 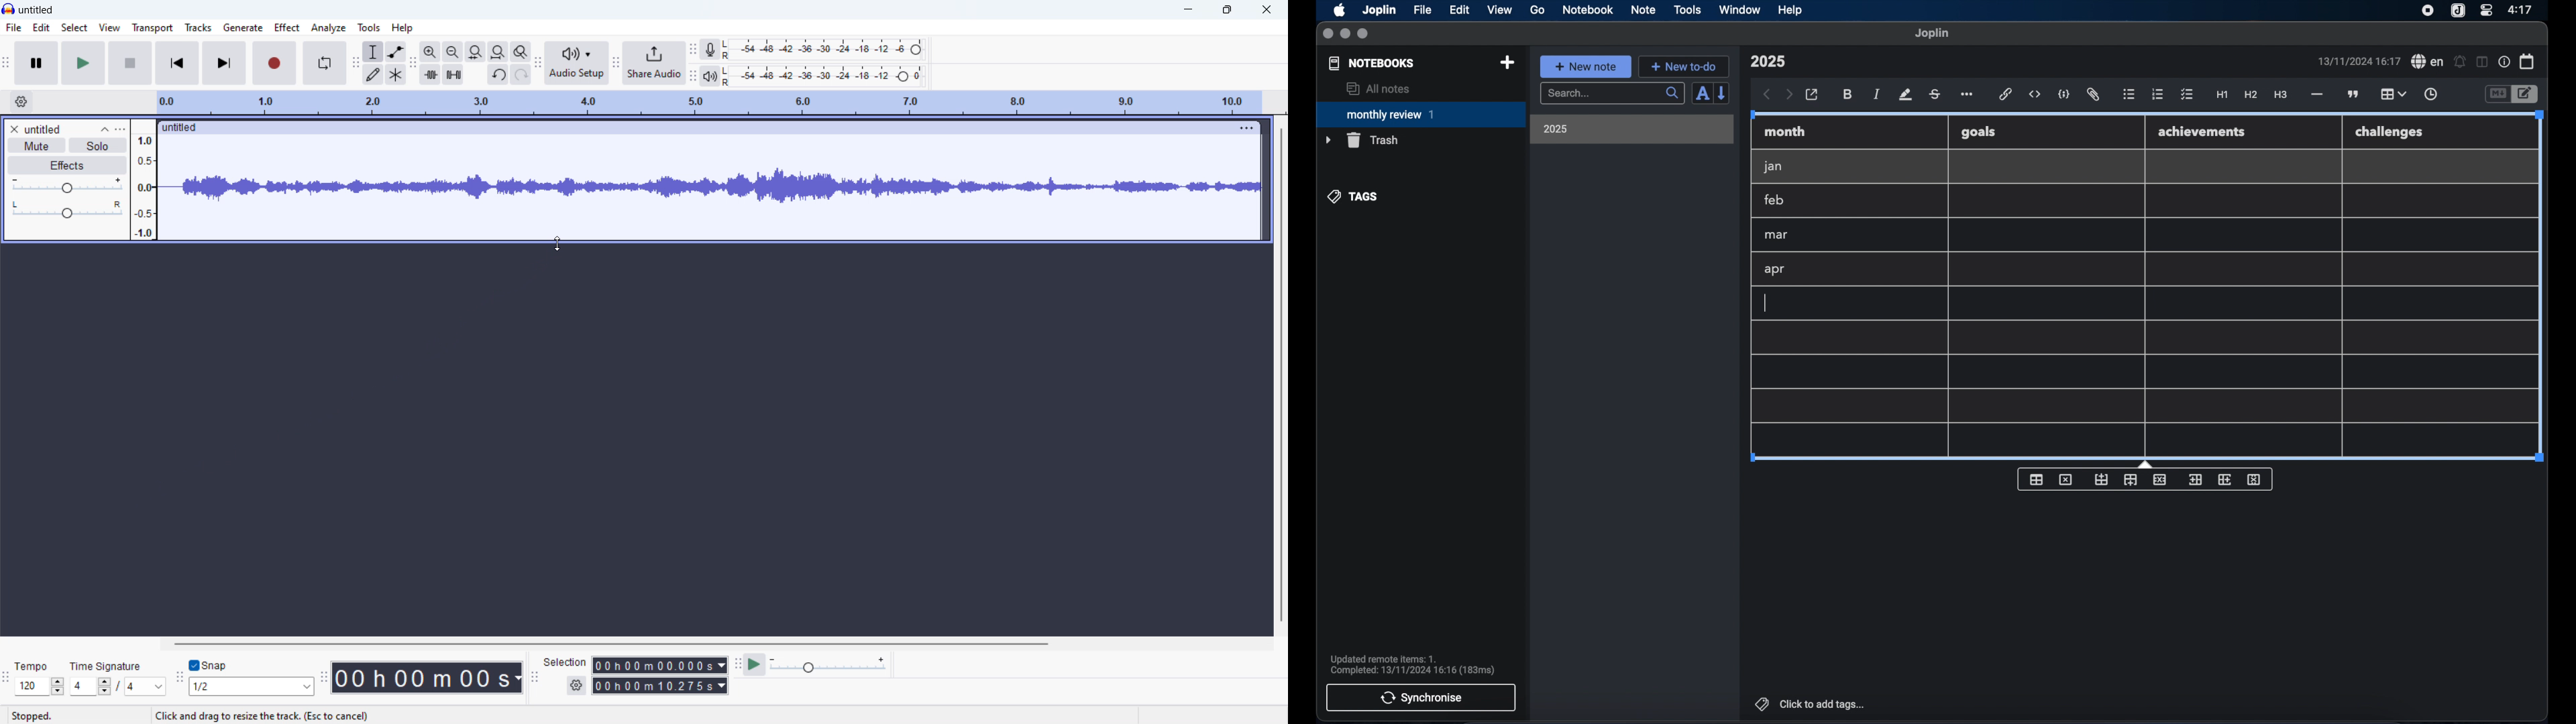 What do you see at coordinates (1338, 10) in the screenshot?
I see `apple icon` at bounding box center [1338, 10].